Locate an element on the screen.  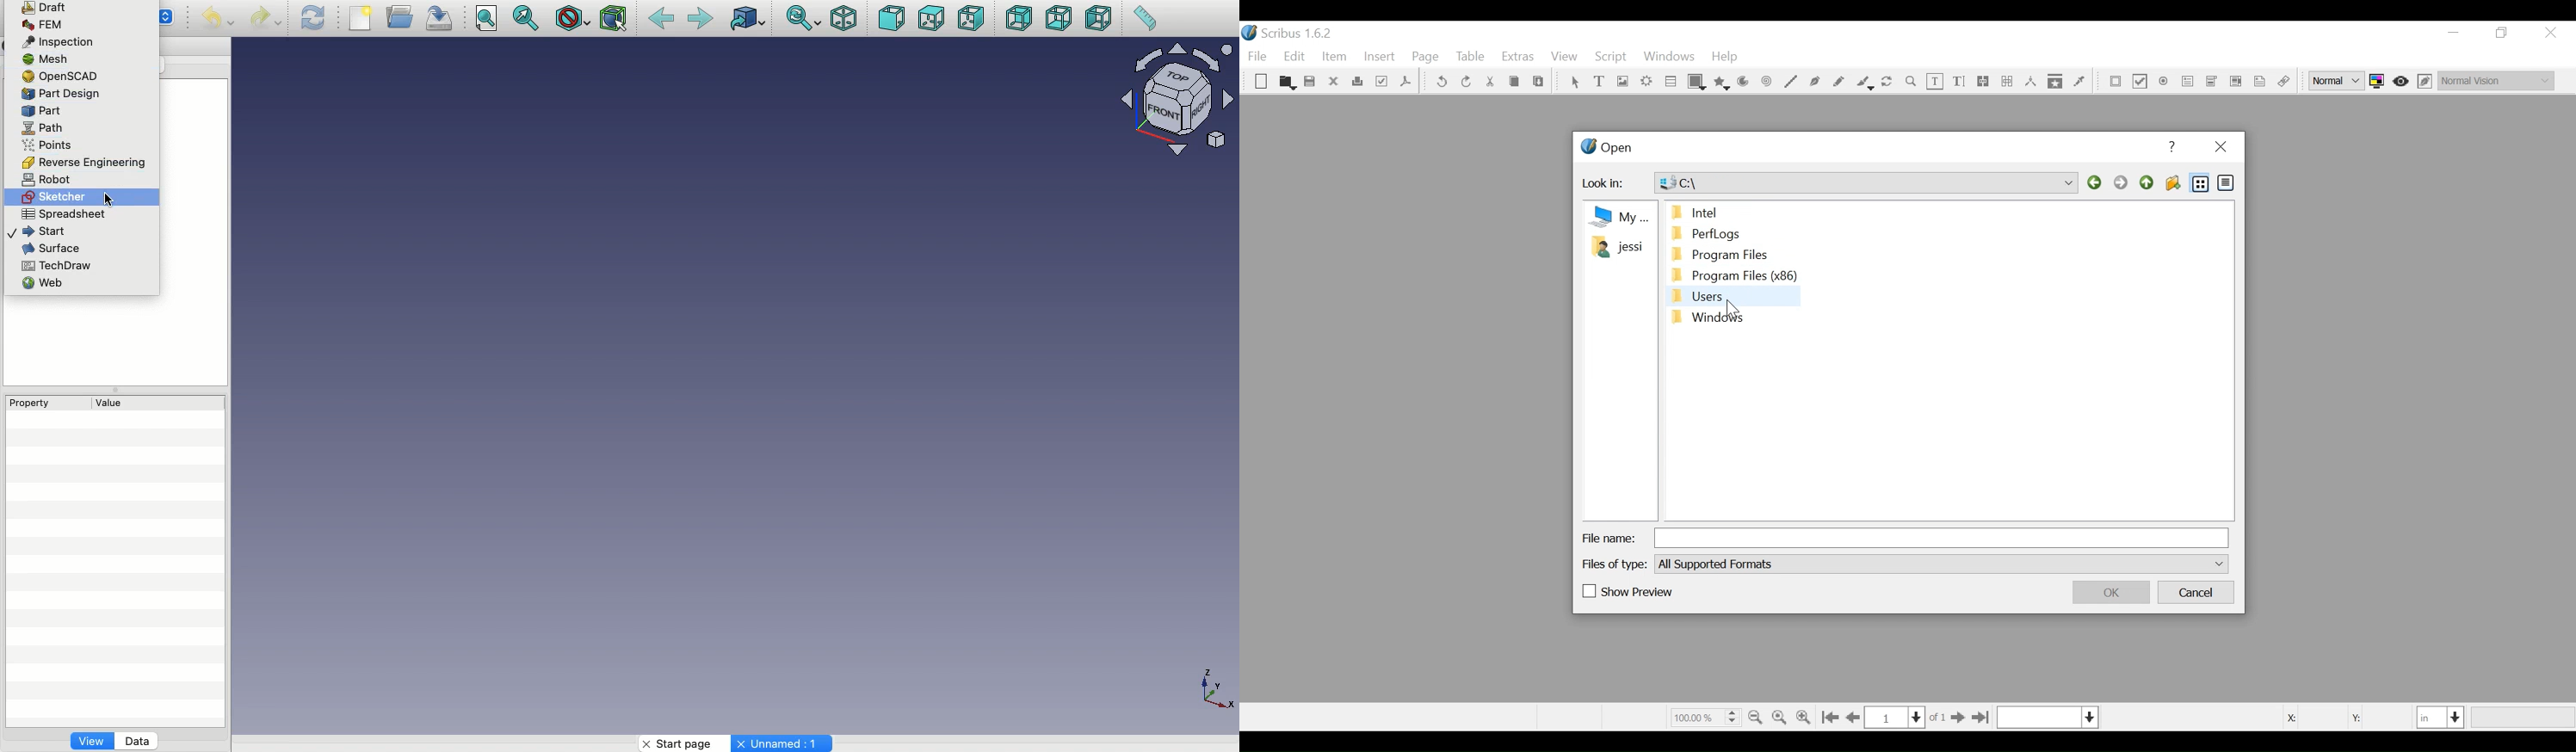
Paste is located at coordinates (1539, 83).